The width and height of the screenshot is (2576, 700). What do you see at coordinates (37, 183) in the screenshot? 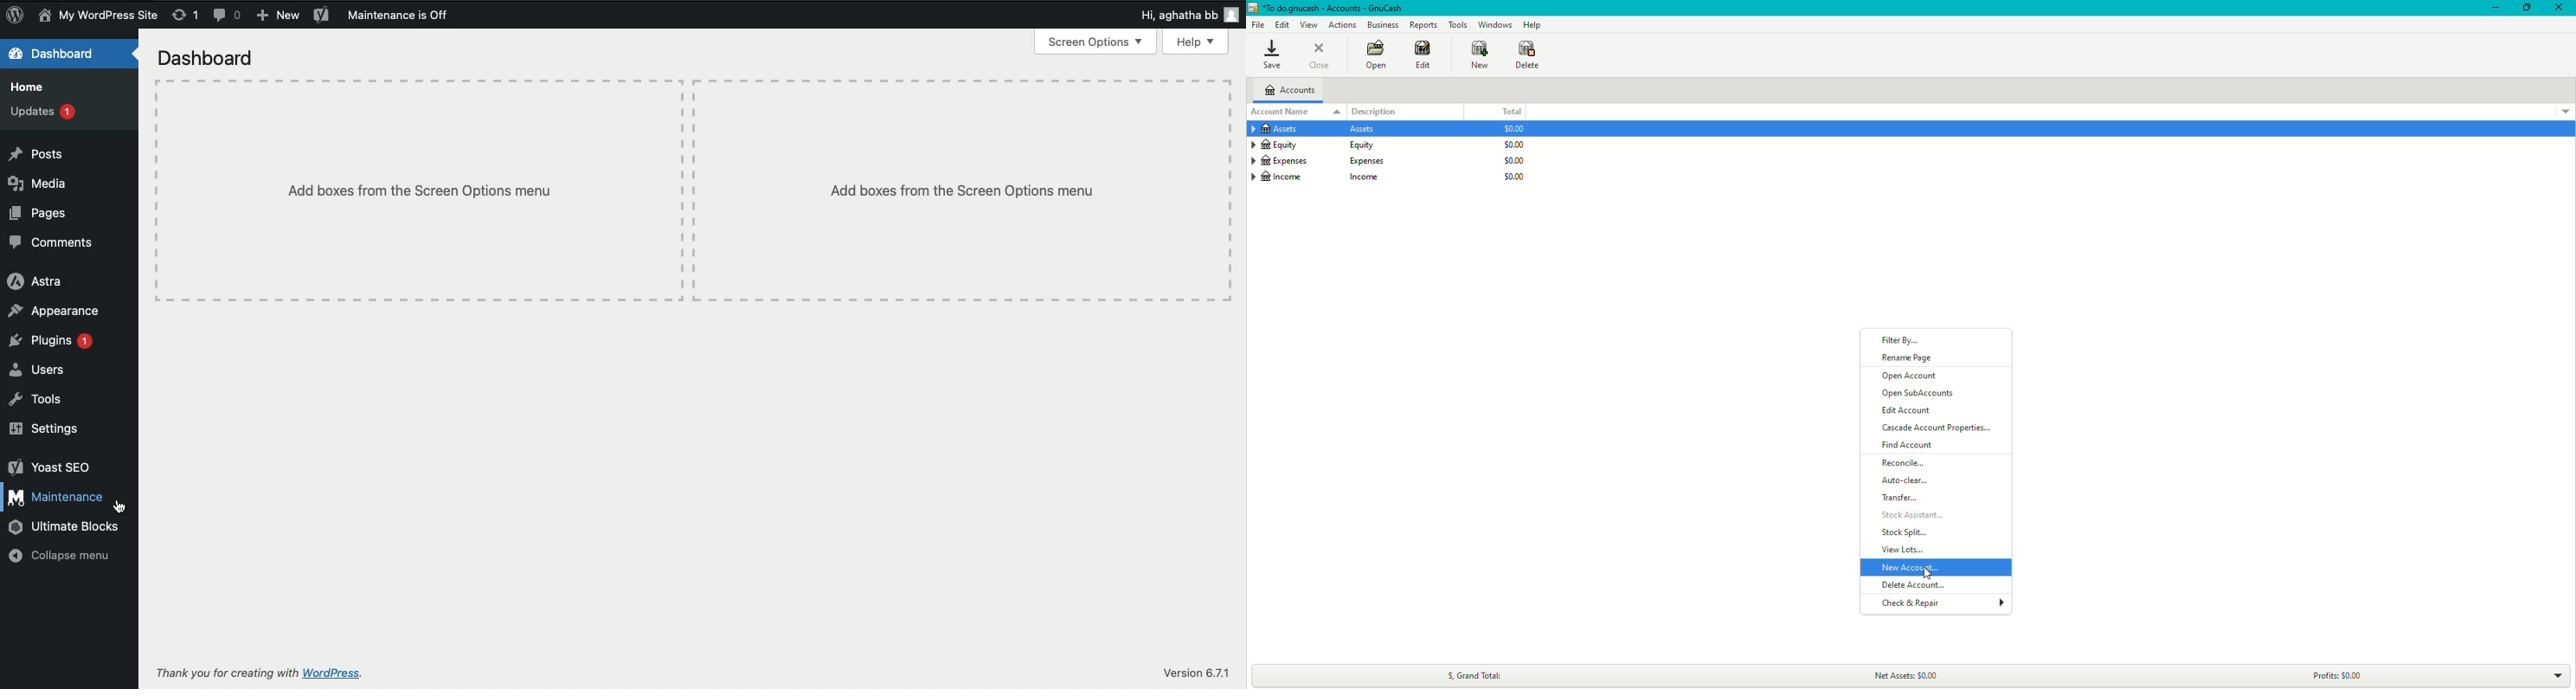
I see `Media` at bounding box center [37, 183].